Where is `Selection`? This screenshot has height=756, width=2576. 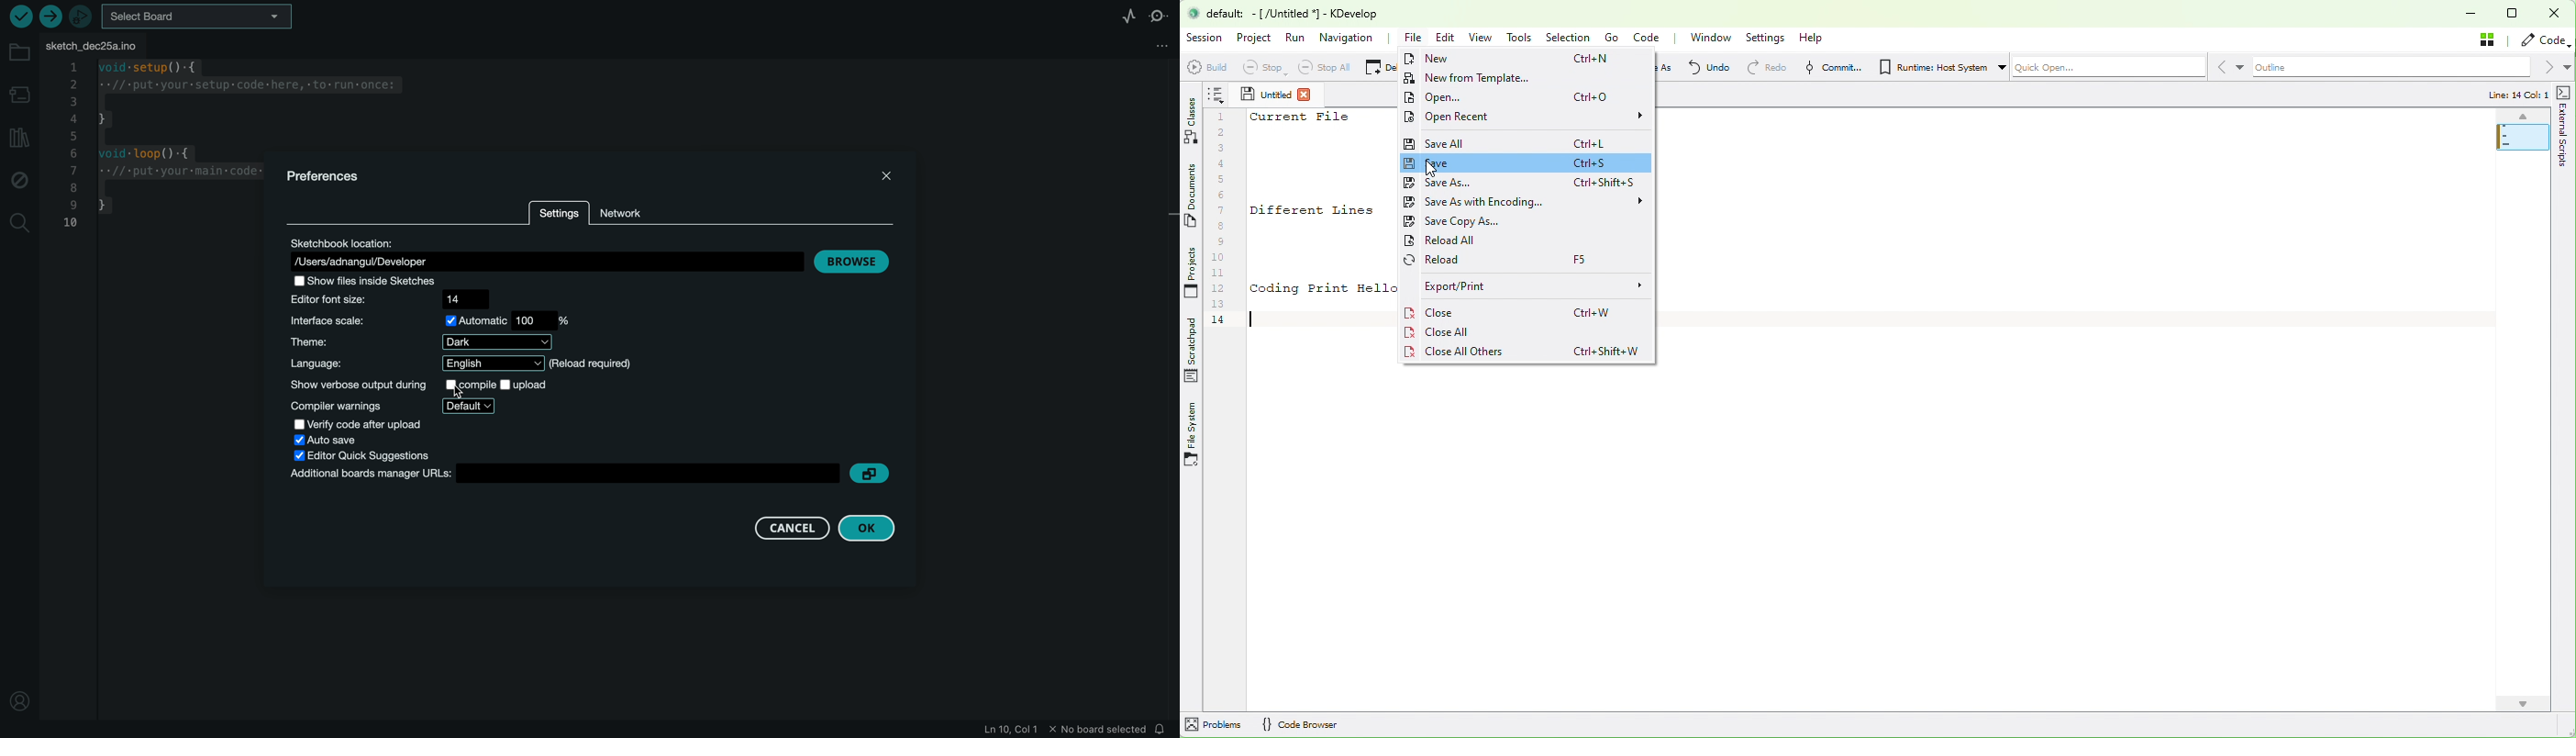 Selection is located at coordinates (1571, 38).